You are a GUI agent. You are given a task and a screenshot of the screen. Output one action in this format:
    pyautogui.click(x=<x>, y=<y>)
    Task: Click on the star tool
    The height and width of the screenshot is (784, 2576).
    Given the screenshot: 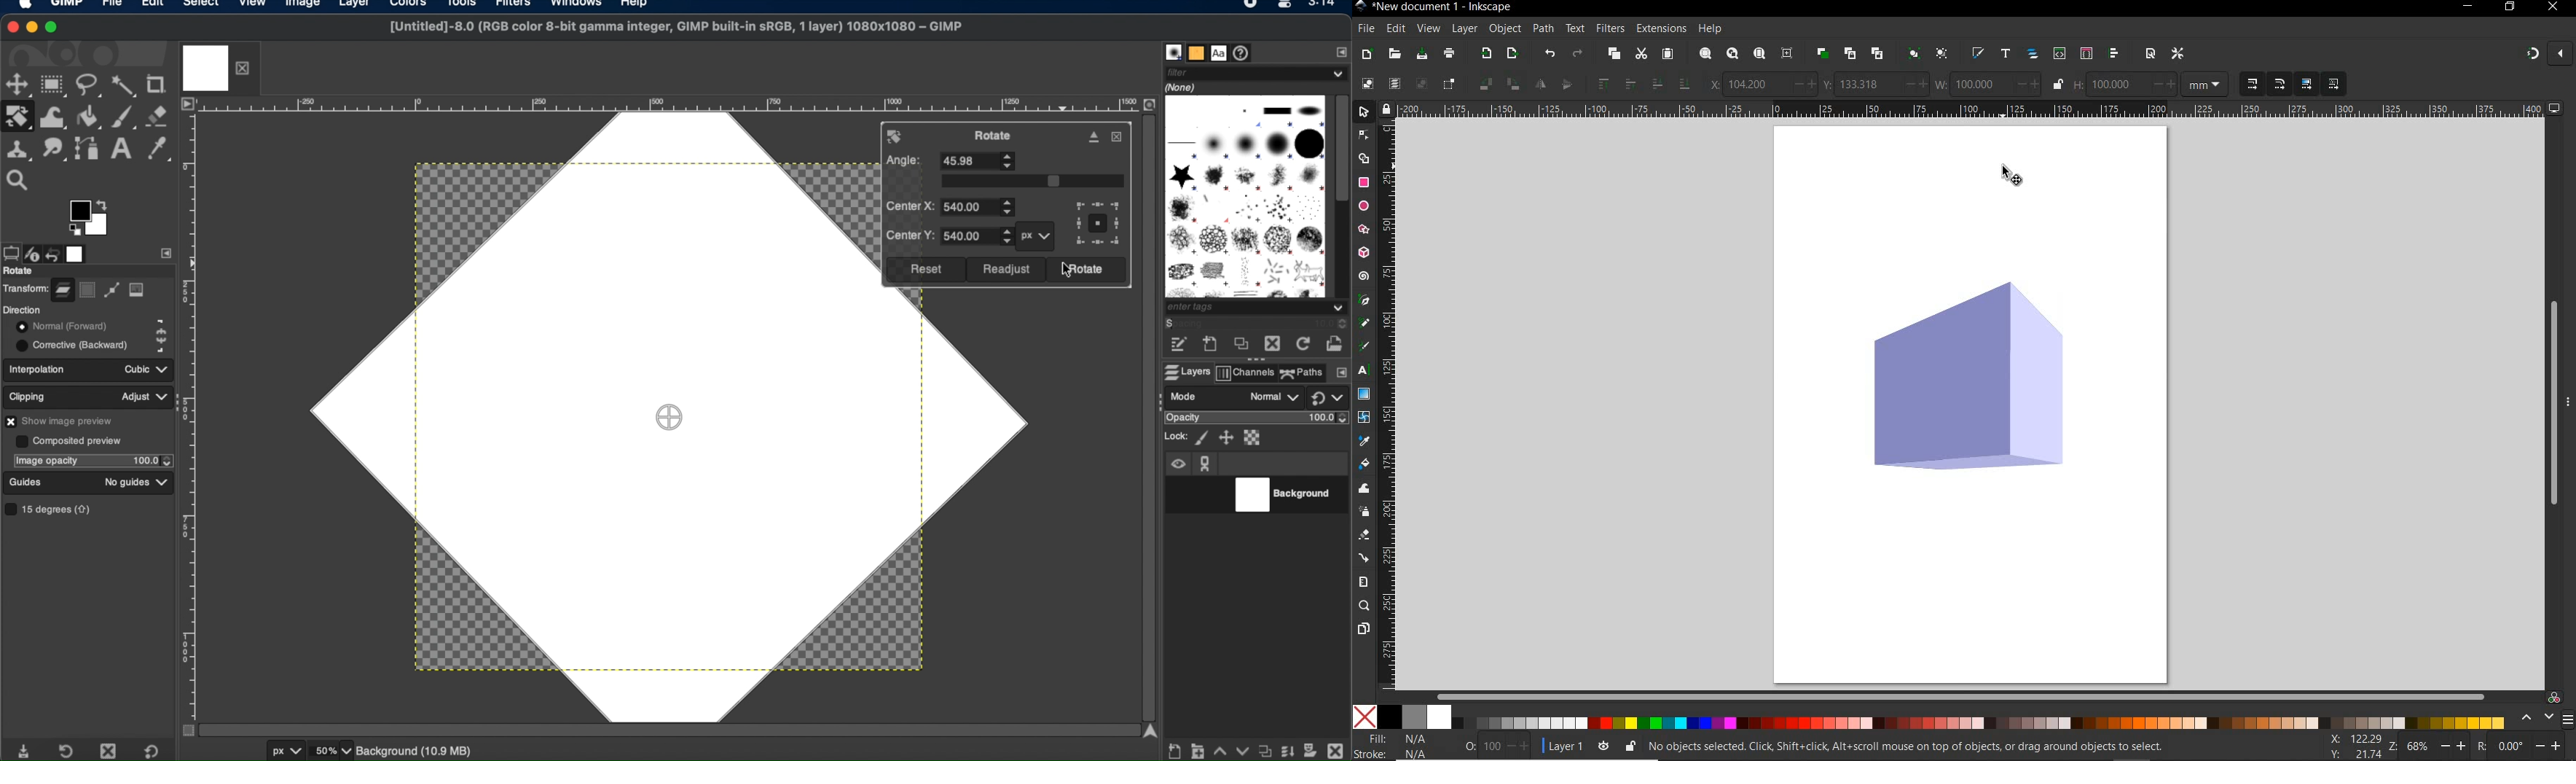 What is the action you would take?
    pyautogui.click(x=1364, y=230)
    